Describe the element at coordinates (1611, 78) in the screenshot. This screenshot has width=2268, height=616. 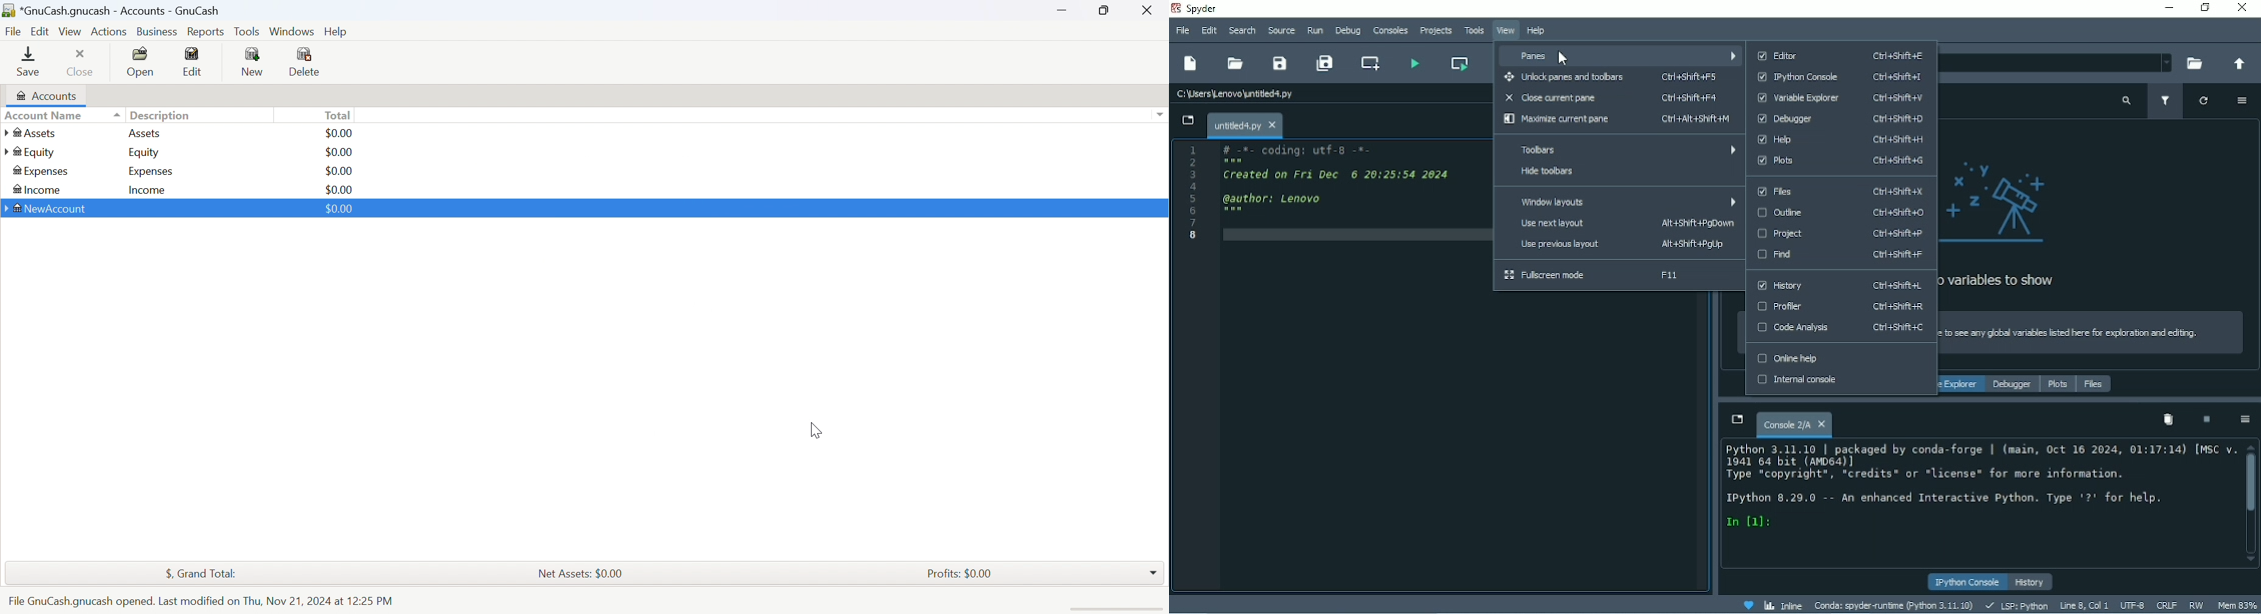
I see `Unlock panes and toolbars` at that location.